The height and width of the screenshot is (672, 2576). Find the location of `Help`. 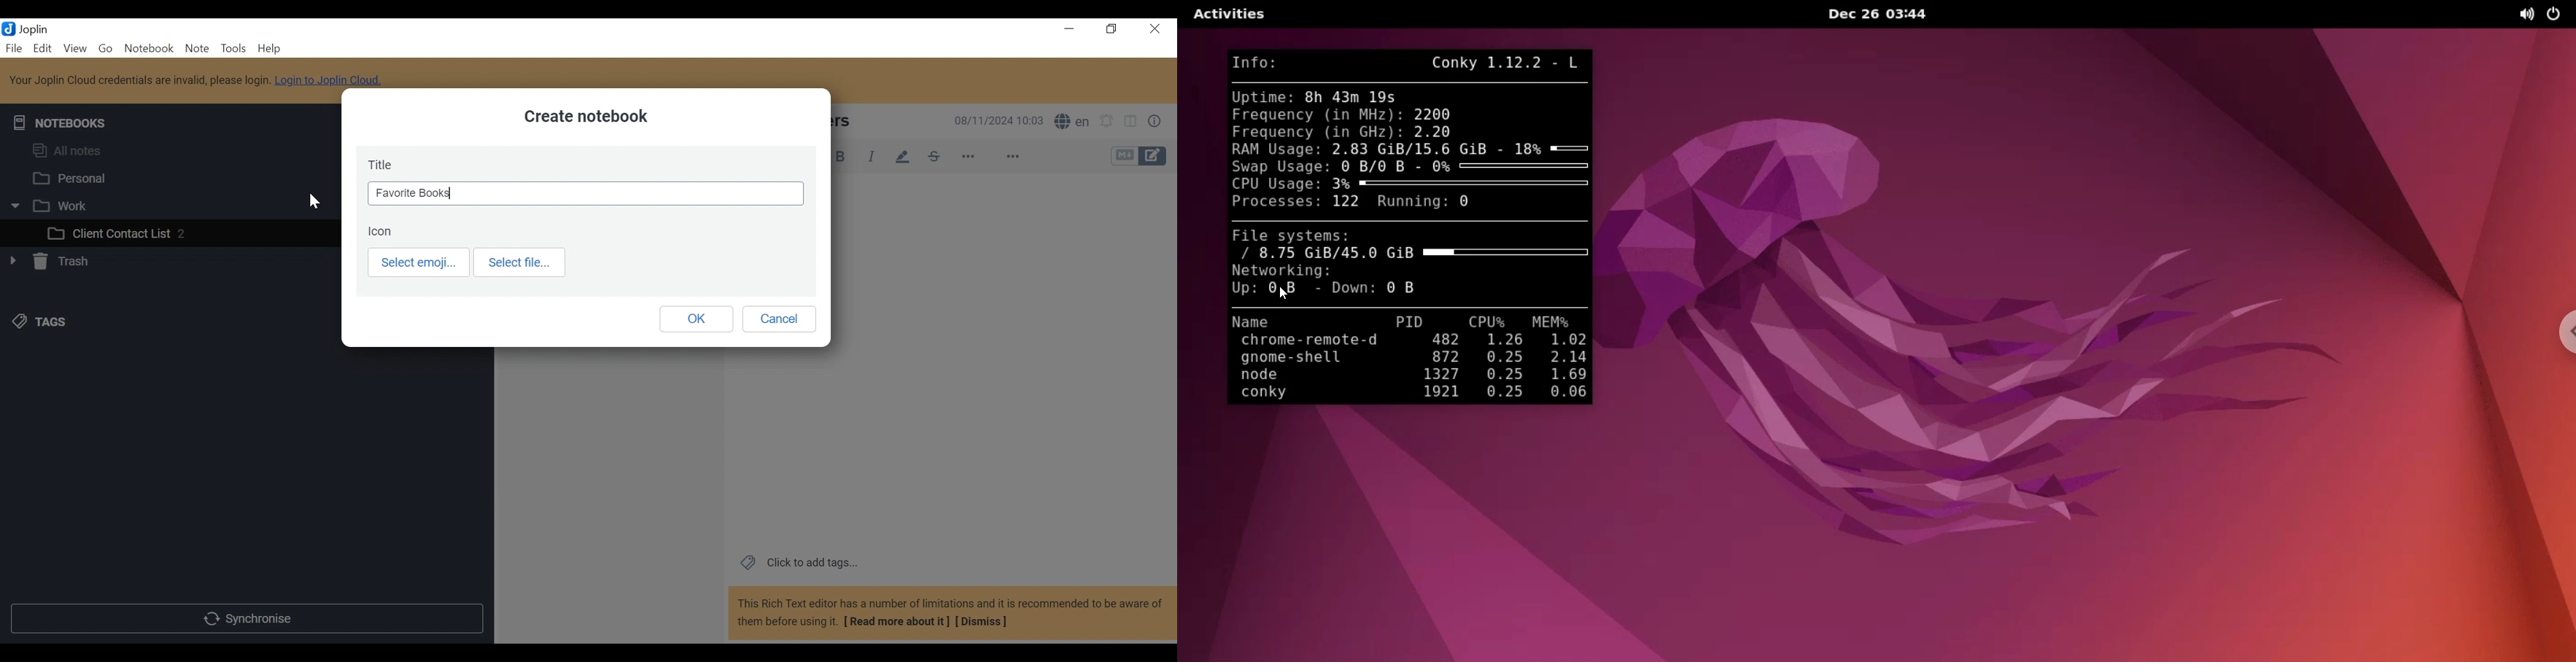

Help is located at coordinates (297, 42).